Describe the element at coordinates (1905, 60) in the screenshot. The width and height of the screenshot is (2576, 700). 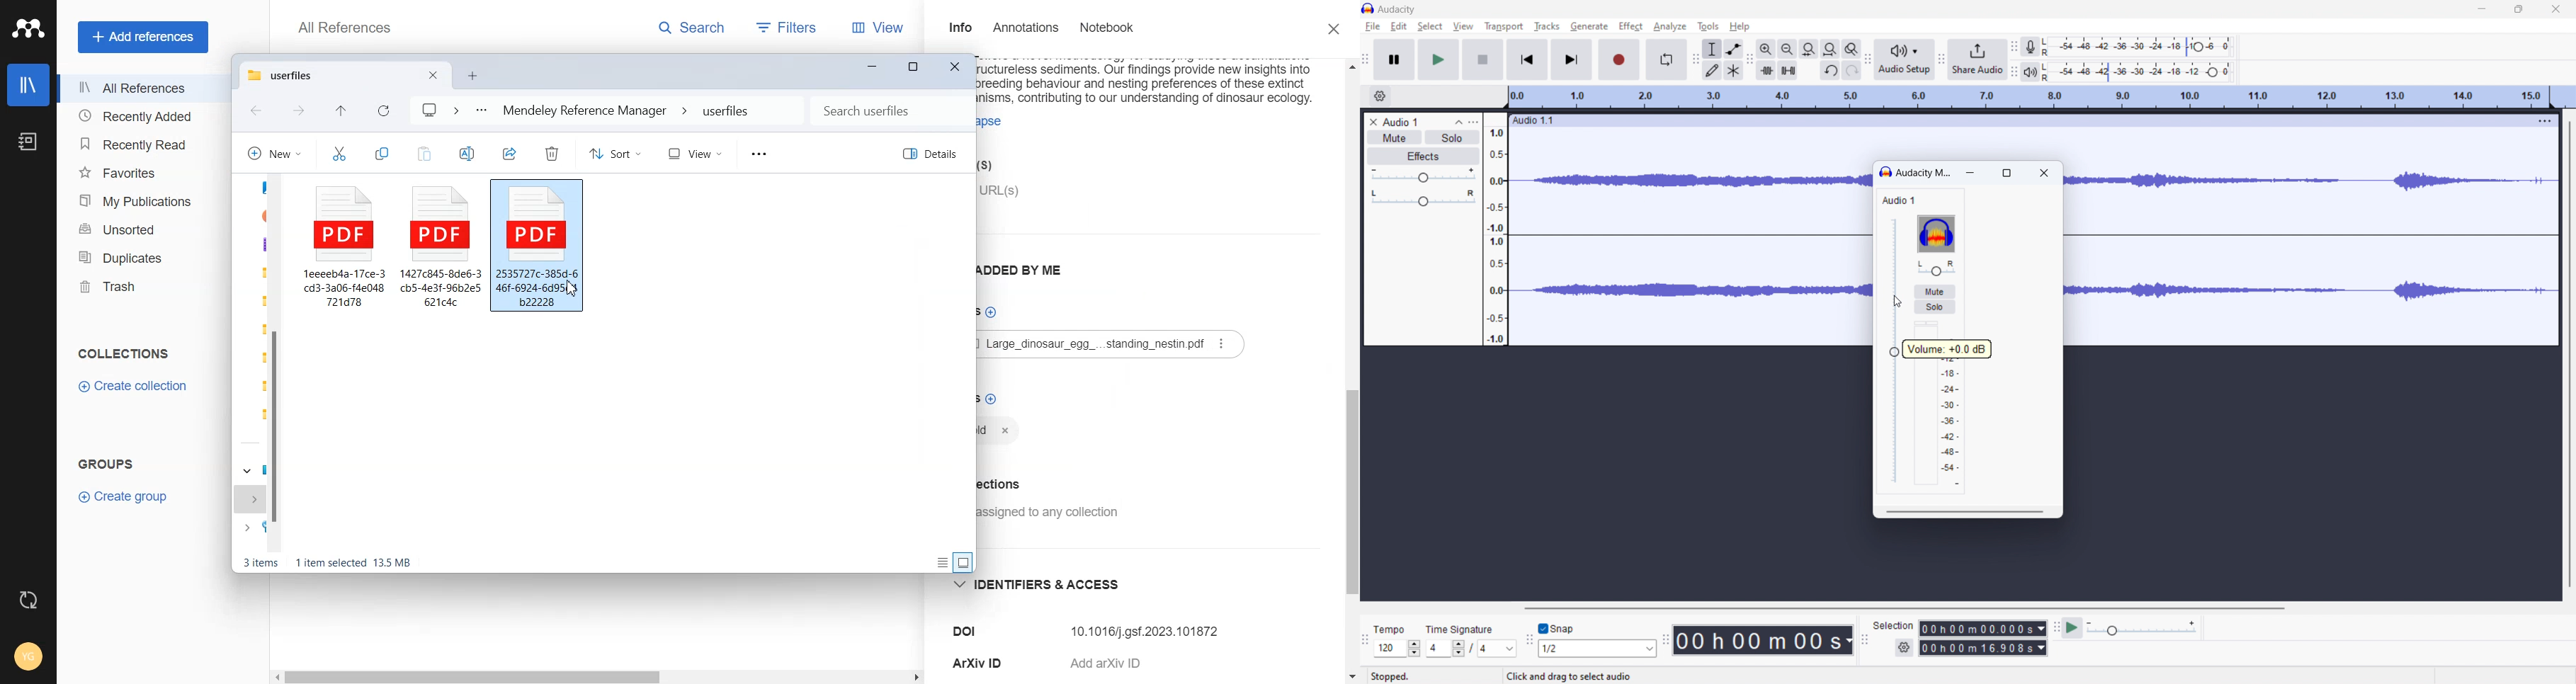
I see `audio setup` at that location.